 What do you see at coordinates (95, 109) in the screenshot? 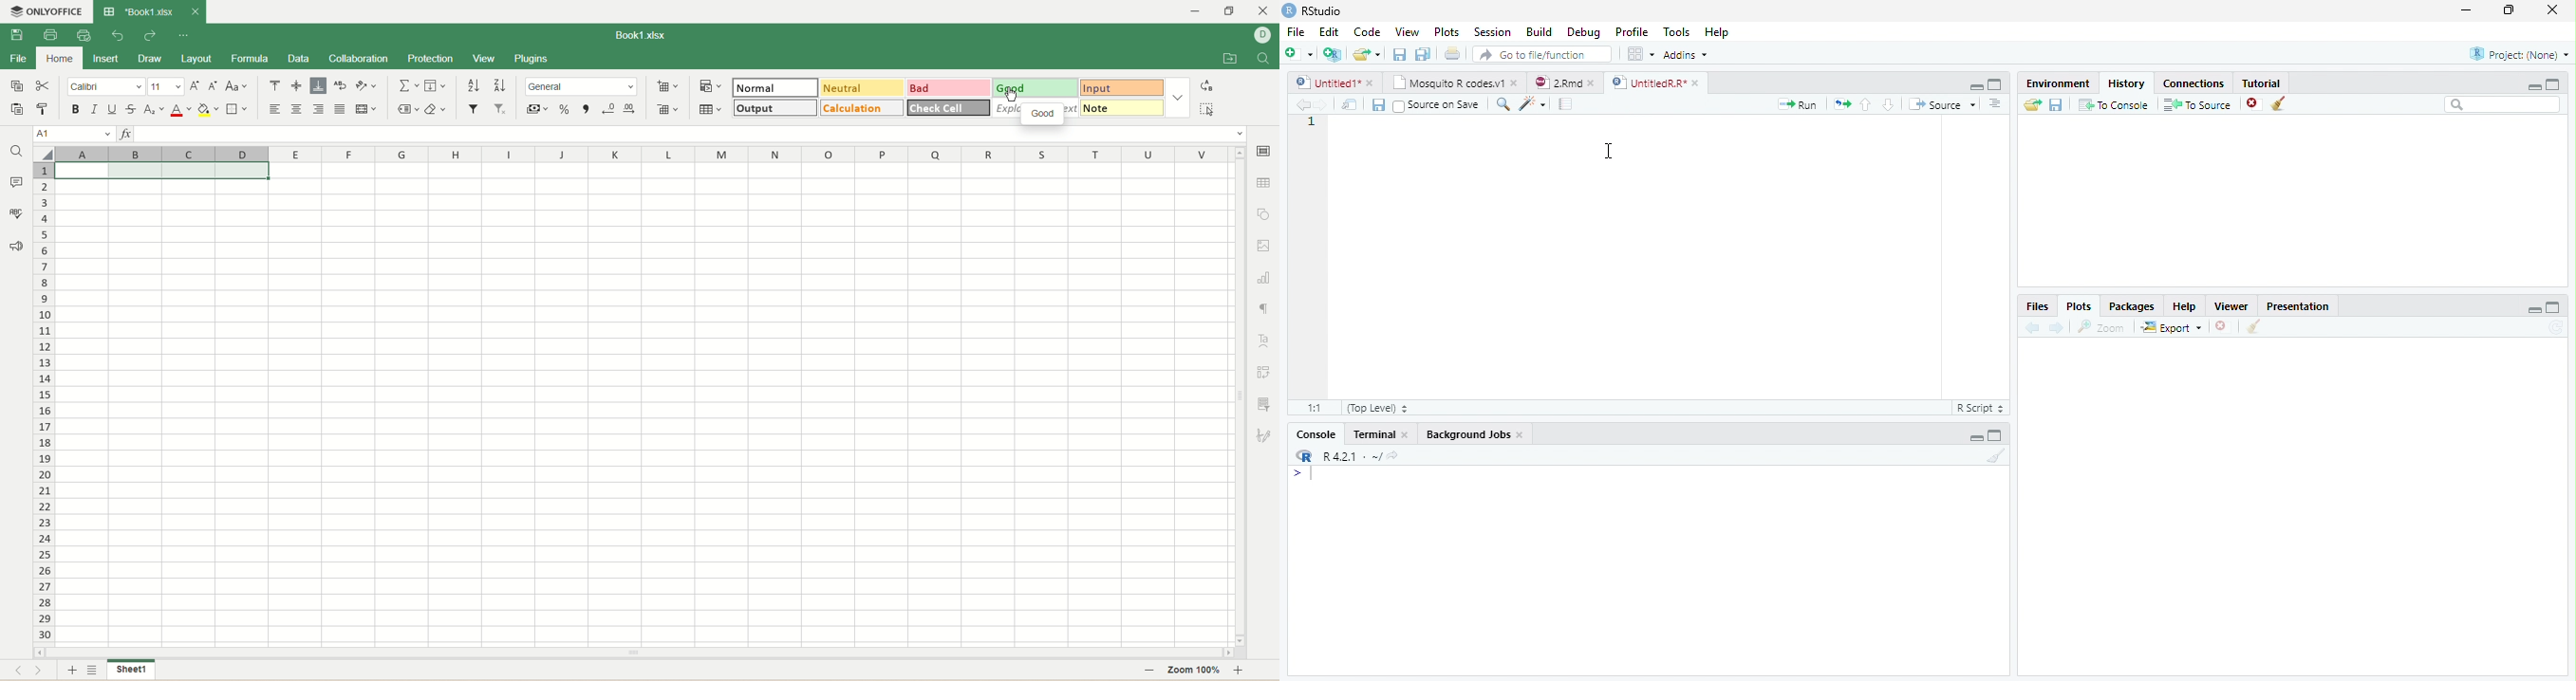
I see `italic` at bounding box center [95, 109].